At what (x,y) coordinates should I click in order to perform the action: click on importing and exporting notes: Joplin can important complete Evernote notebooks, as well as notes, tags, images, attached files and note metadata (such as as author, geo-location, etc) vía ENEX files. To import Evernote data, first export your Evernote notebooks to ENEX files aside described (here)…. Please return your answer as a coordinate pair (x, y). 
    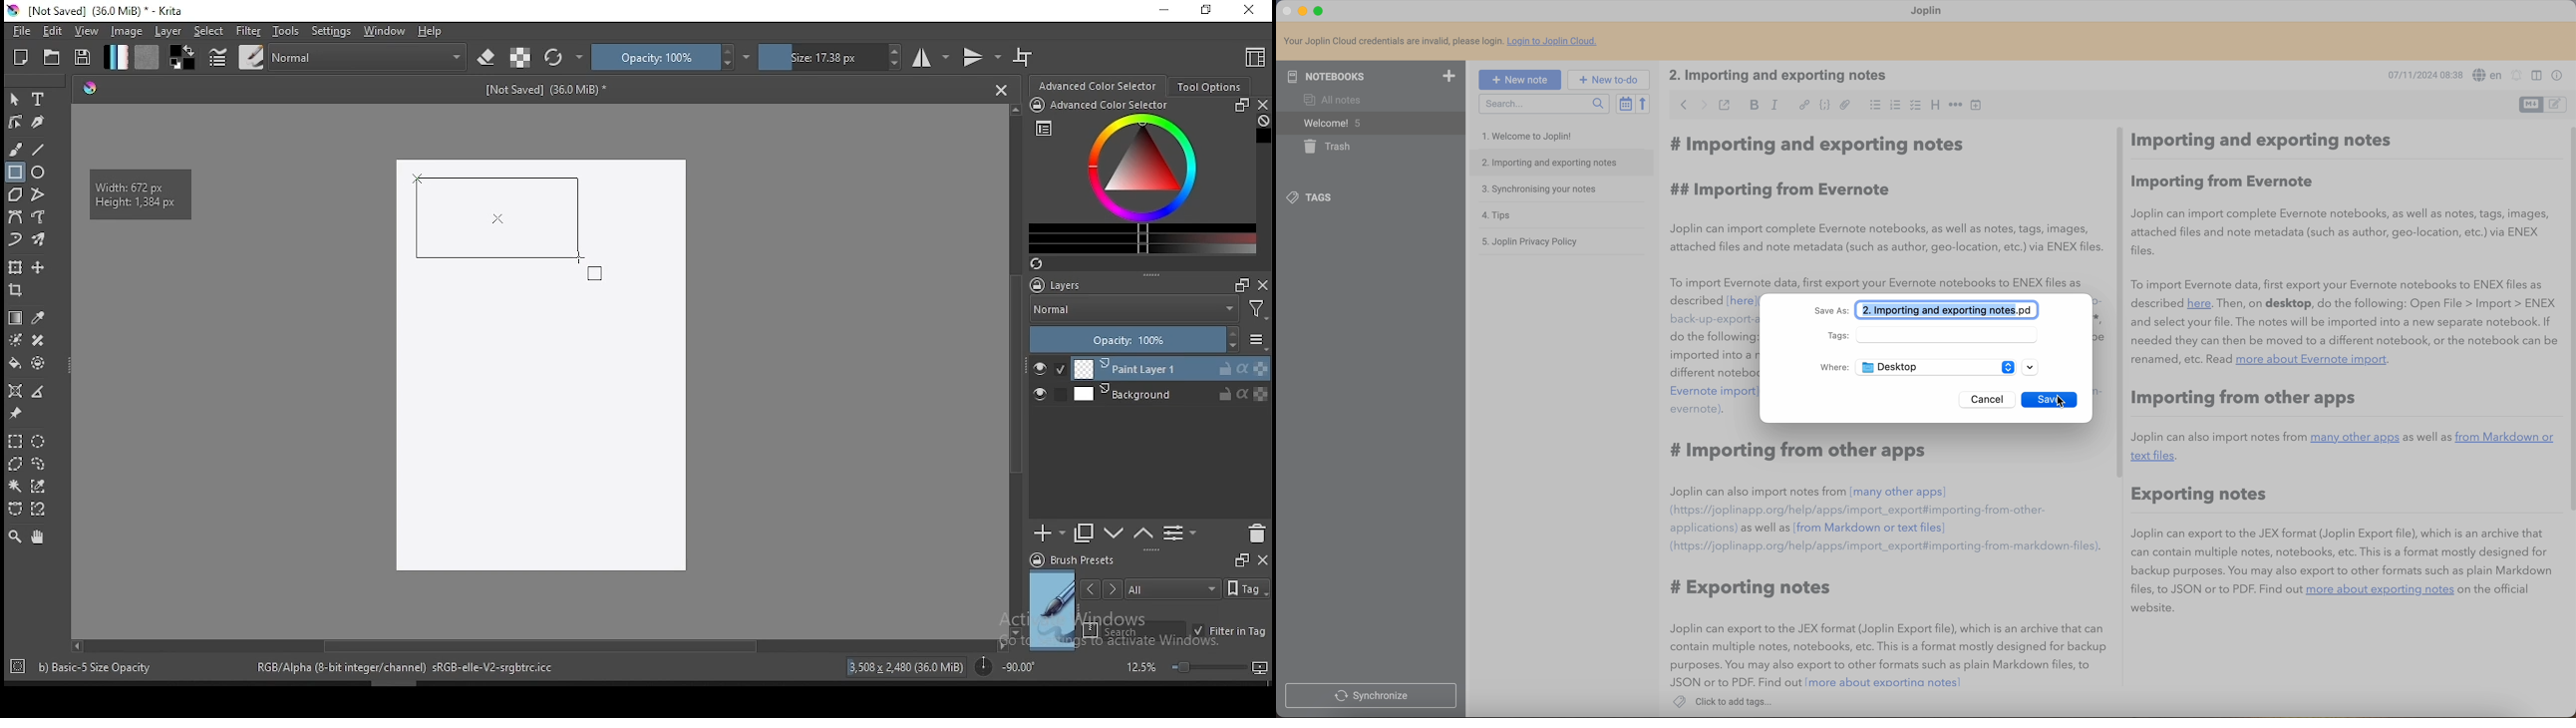
    Looking at the image, I should click on (1711, 491).